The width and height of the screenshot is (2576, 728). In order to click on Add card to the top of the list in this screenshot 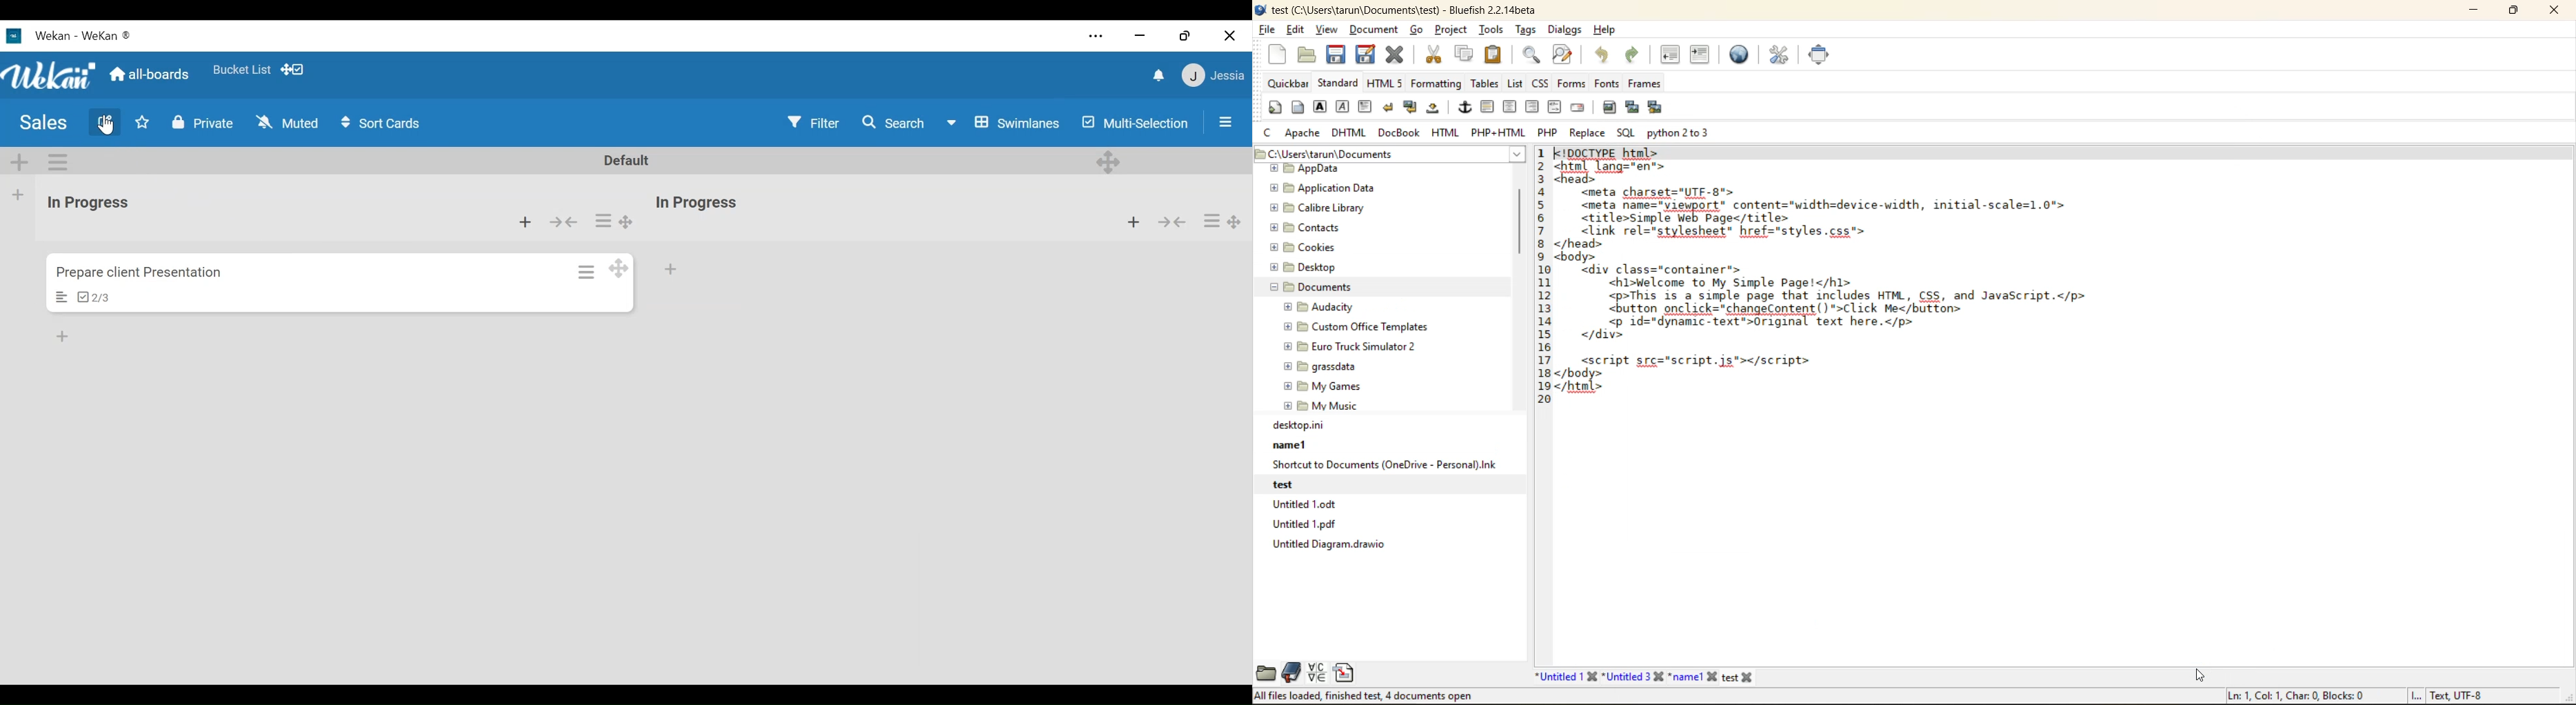, I will do `click(1133, 220)`.